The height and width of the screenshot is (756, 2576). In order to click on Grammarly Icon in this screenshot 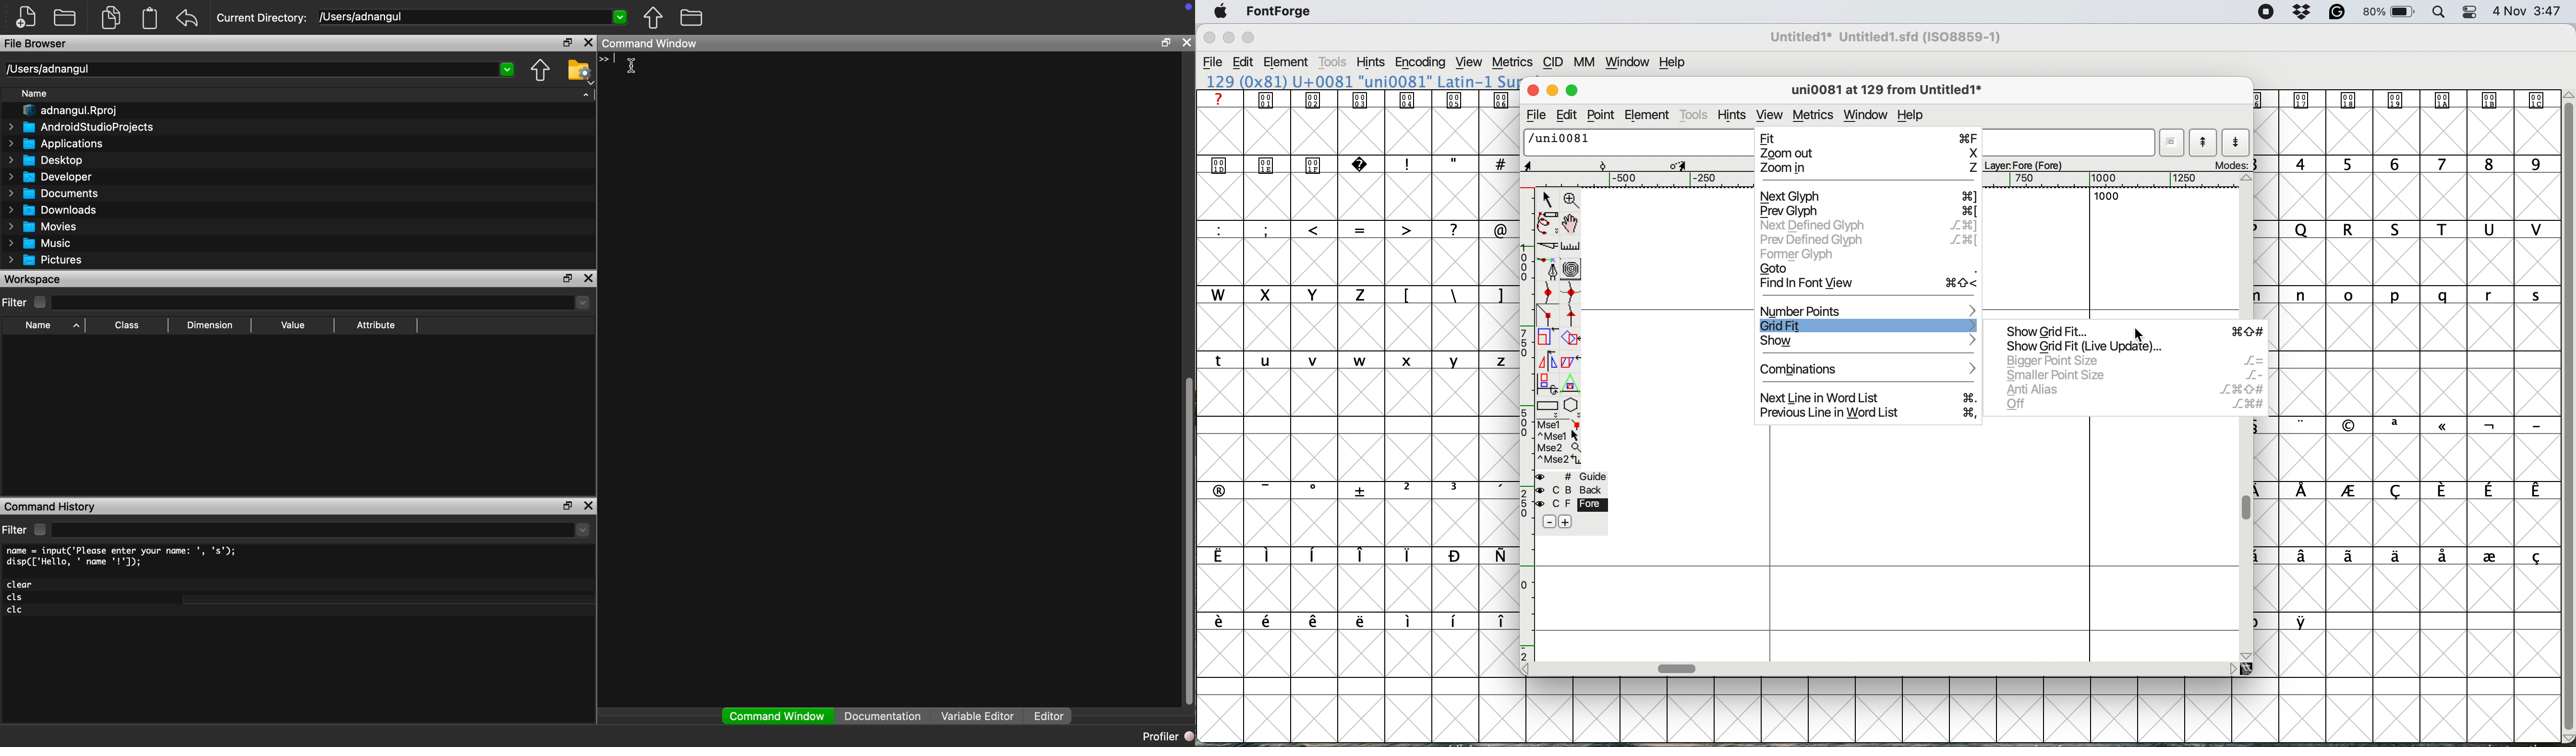, I will do `click(2336, 12)`.